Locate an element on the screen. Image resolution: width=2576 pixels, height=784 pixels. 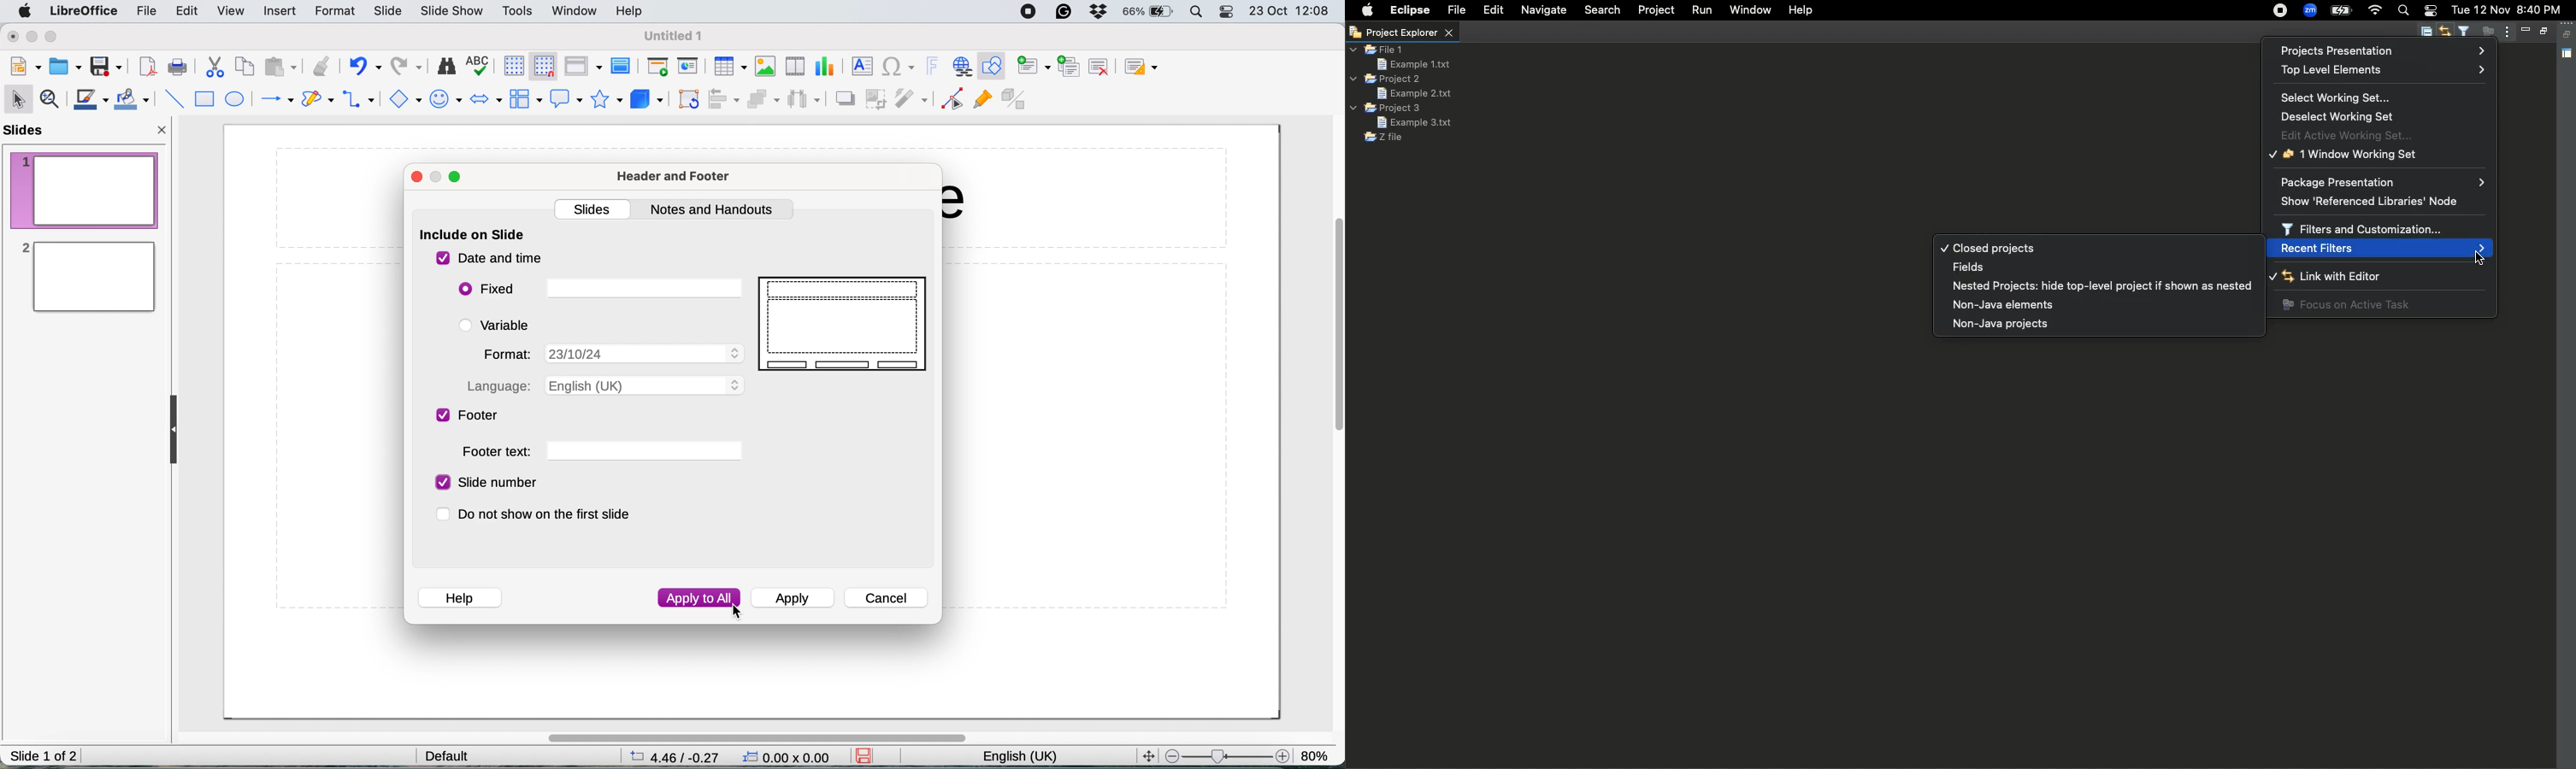
language is located at coordinates (605, 385).